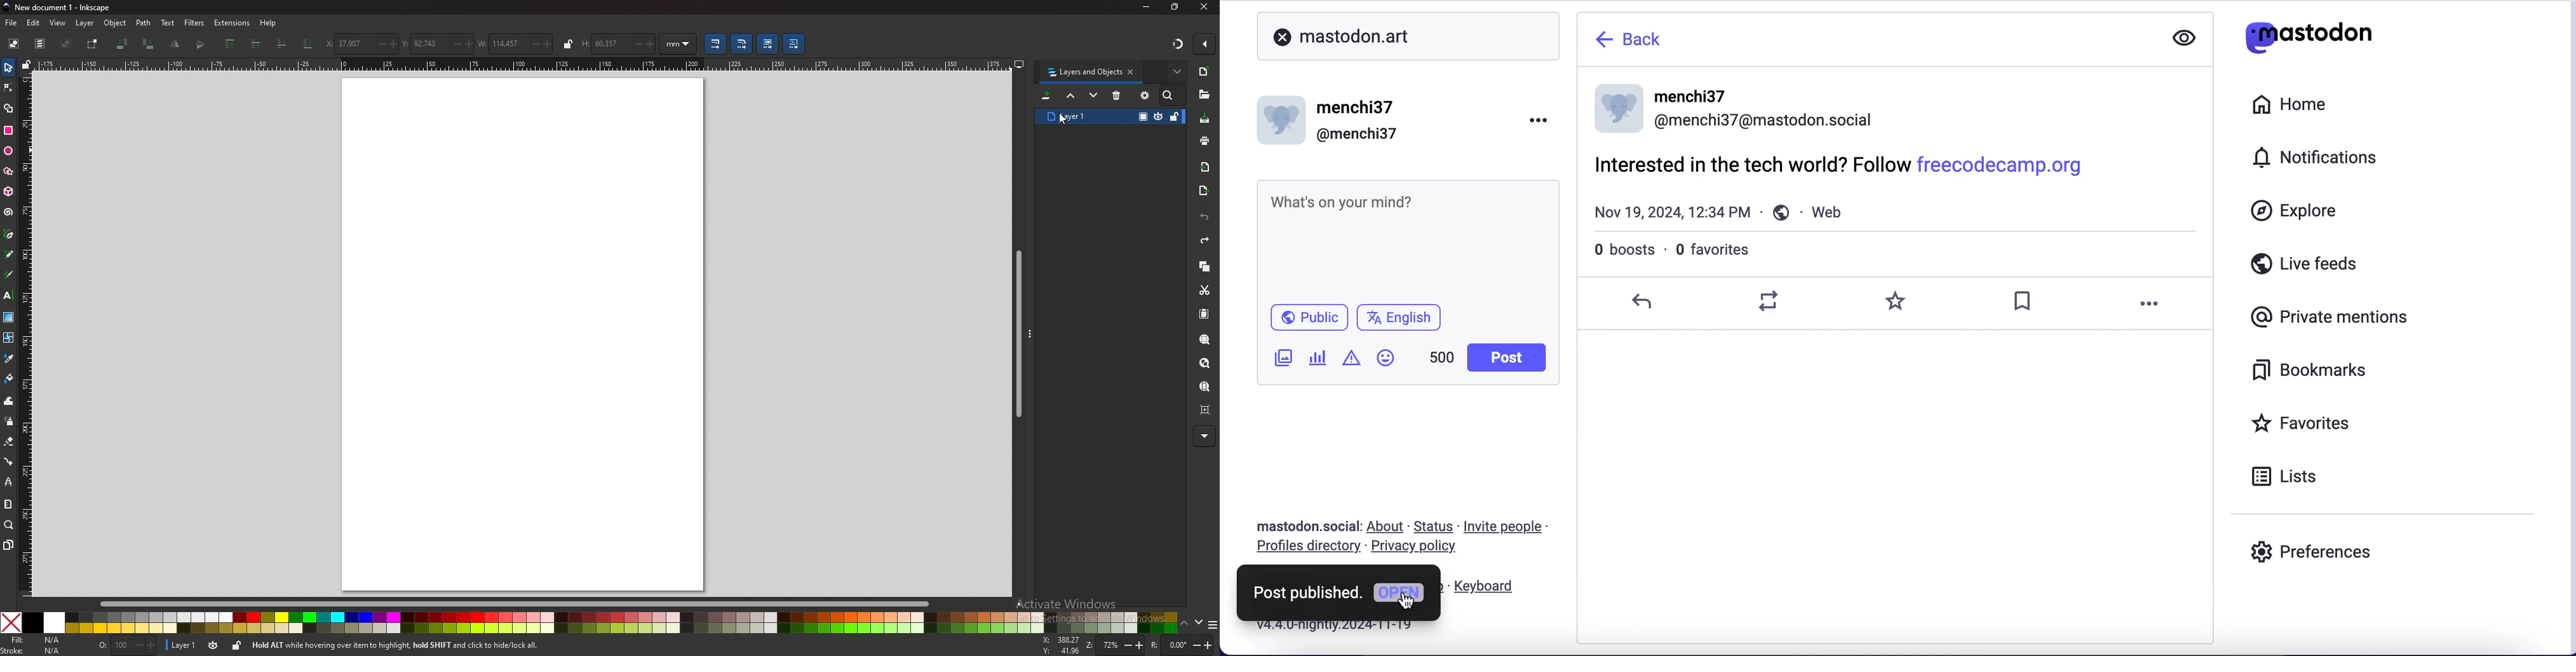  Describe the element at coordinates (1771, 301) in the screenshot. I see `reboost` at that location.